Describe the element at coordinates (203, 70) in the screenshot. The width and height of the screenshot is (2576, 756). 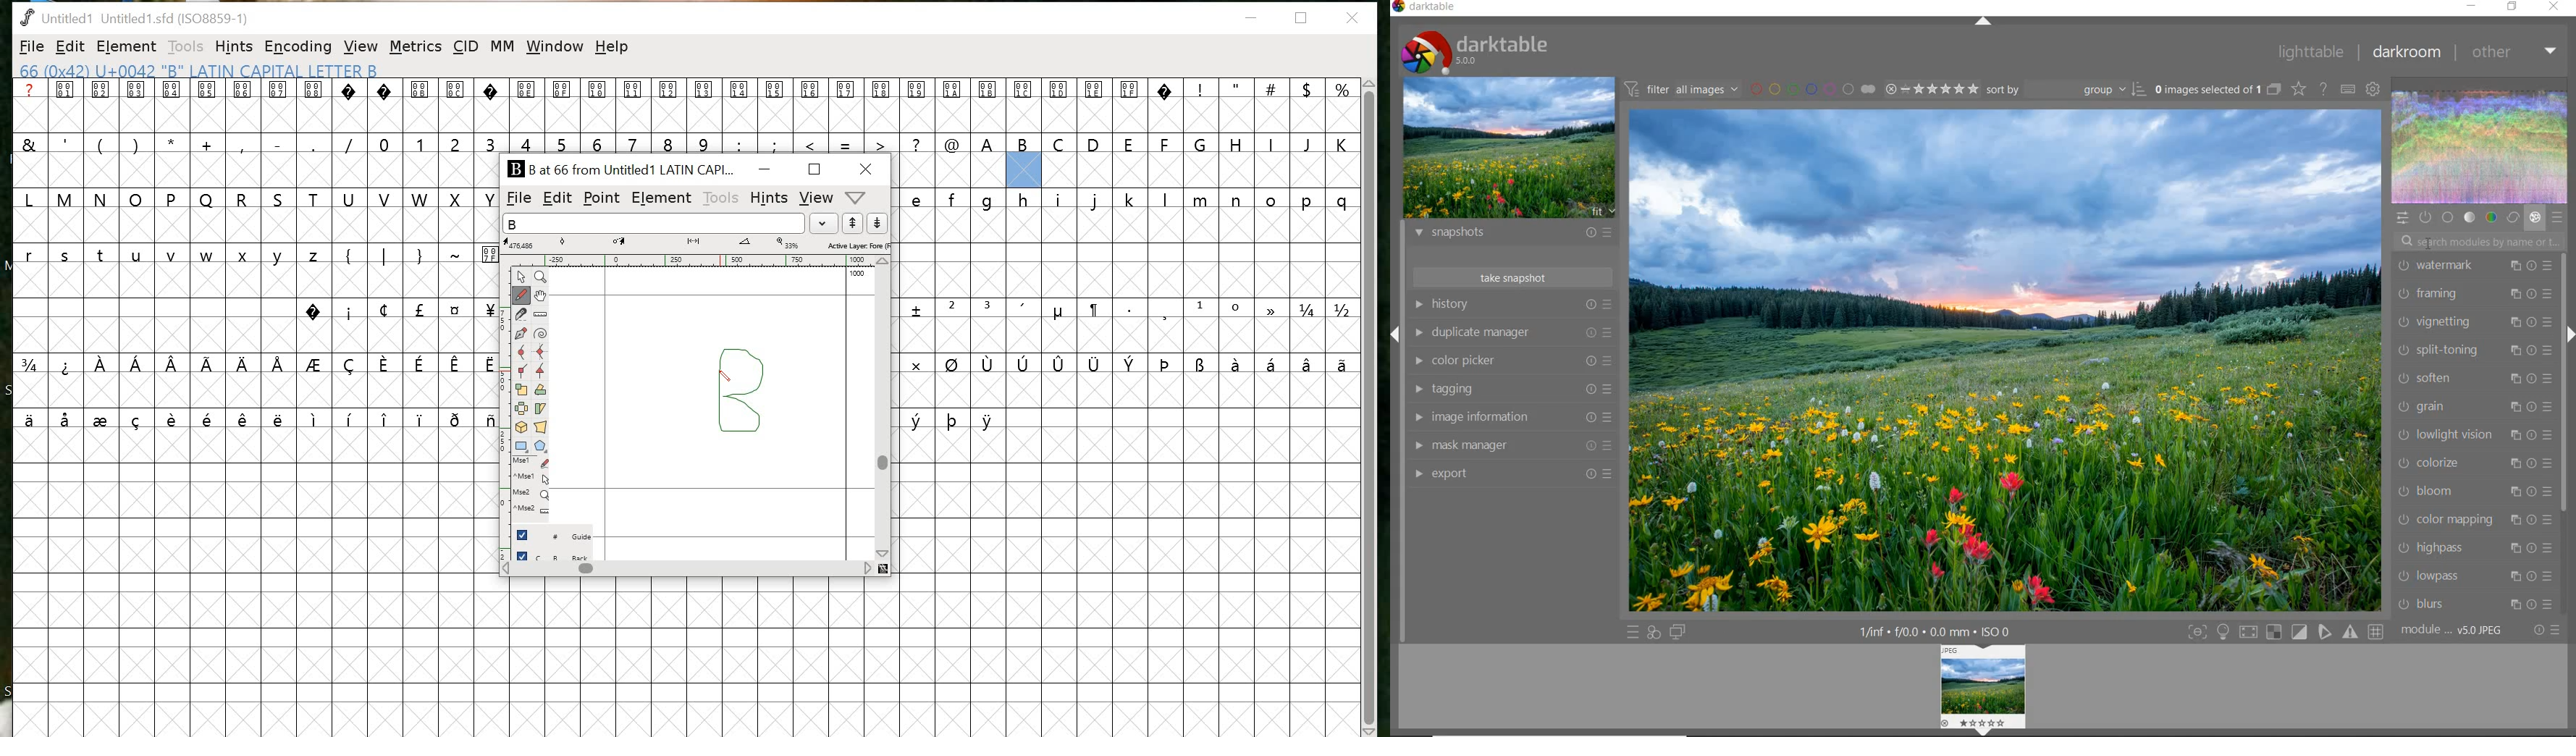
I see ` 66 (0x42) U+0042 "B" LATIN CAPITAL LETTER B` at that location.